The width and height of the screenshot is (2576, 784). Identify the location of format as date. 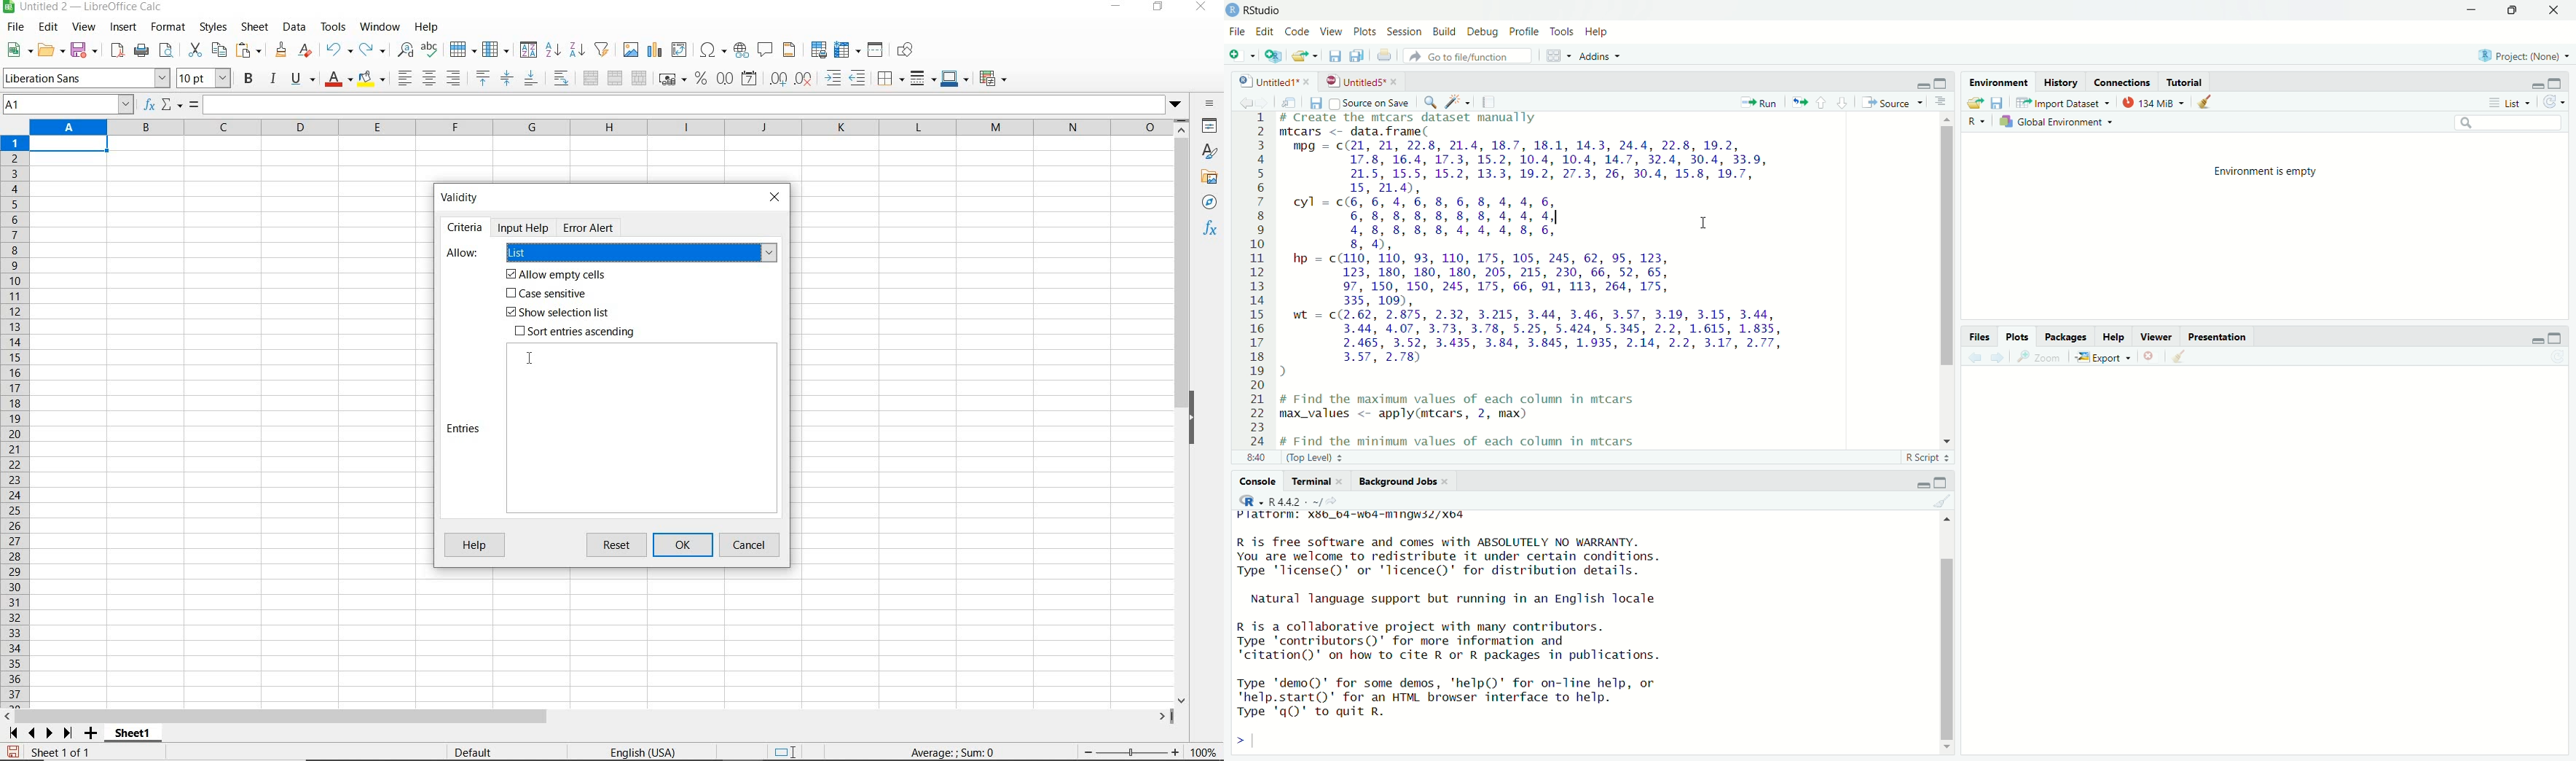
(750, 78).